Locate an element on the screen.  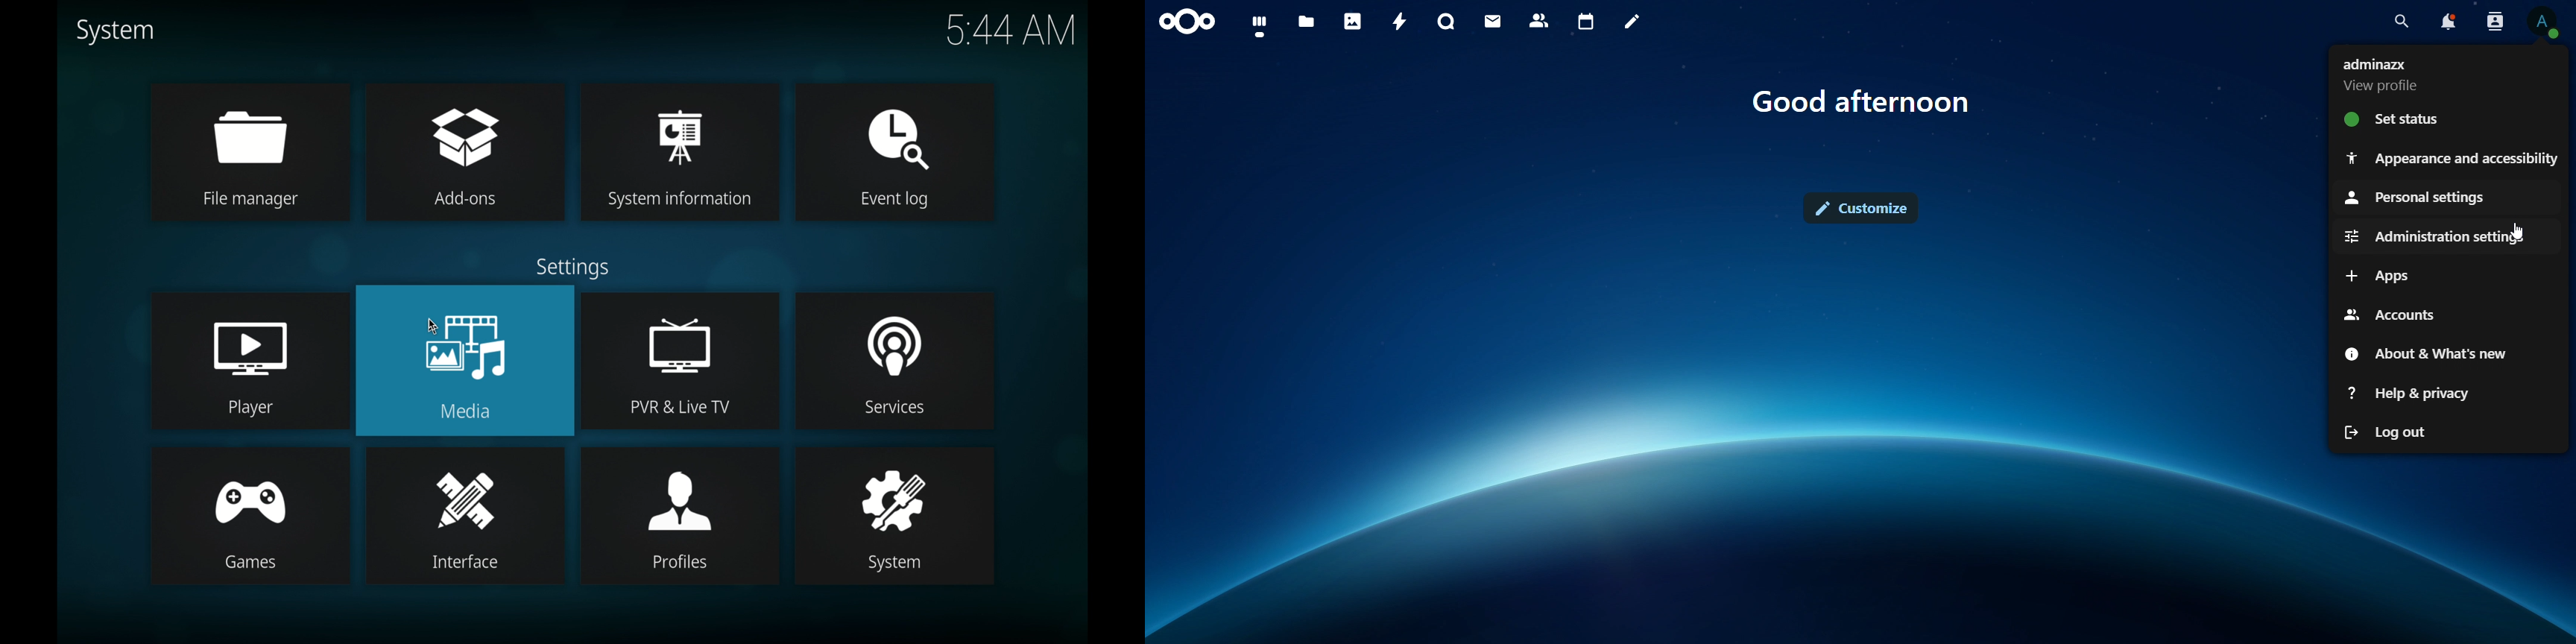
player is located at coordinates (247, 362).